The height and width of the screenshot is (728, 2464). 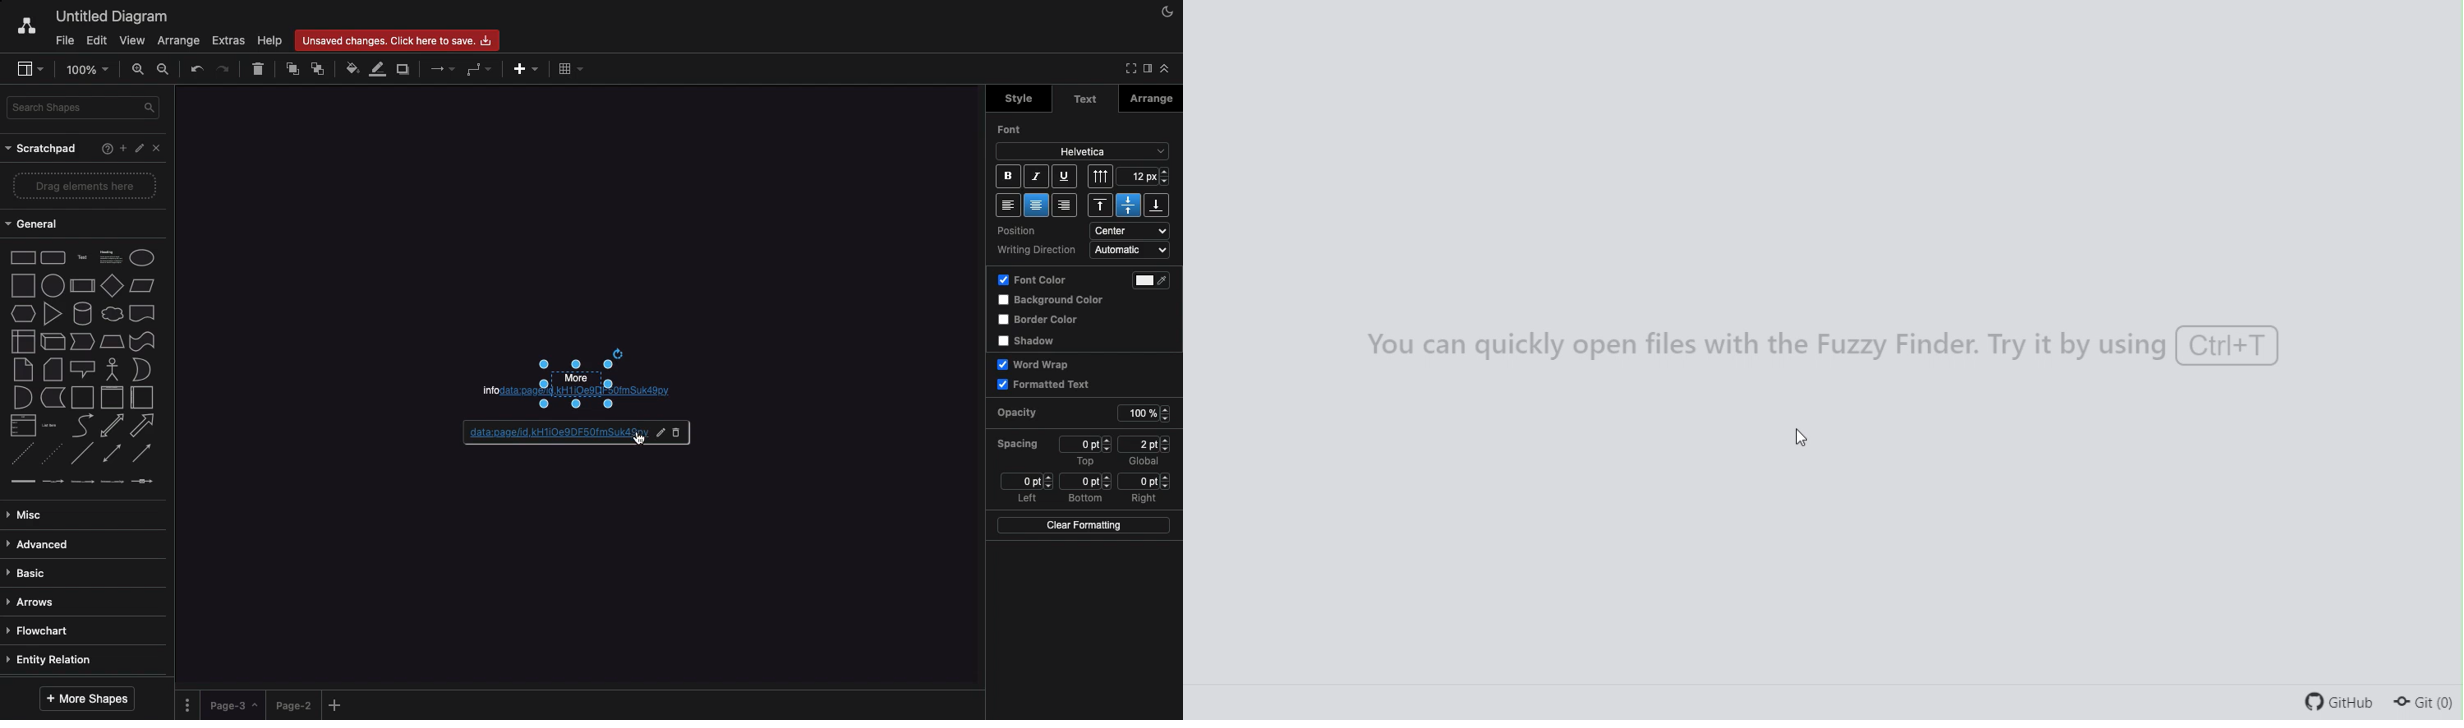 I want to click on Arrange, so click(x=176, y=41).